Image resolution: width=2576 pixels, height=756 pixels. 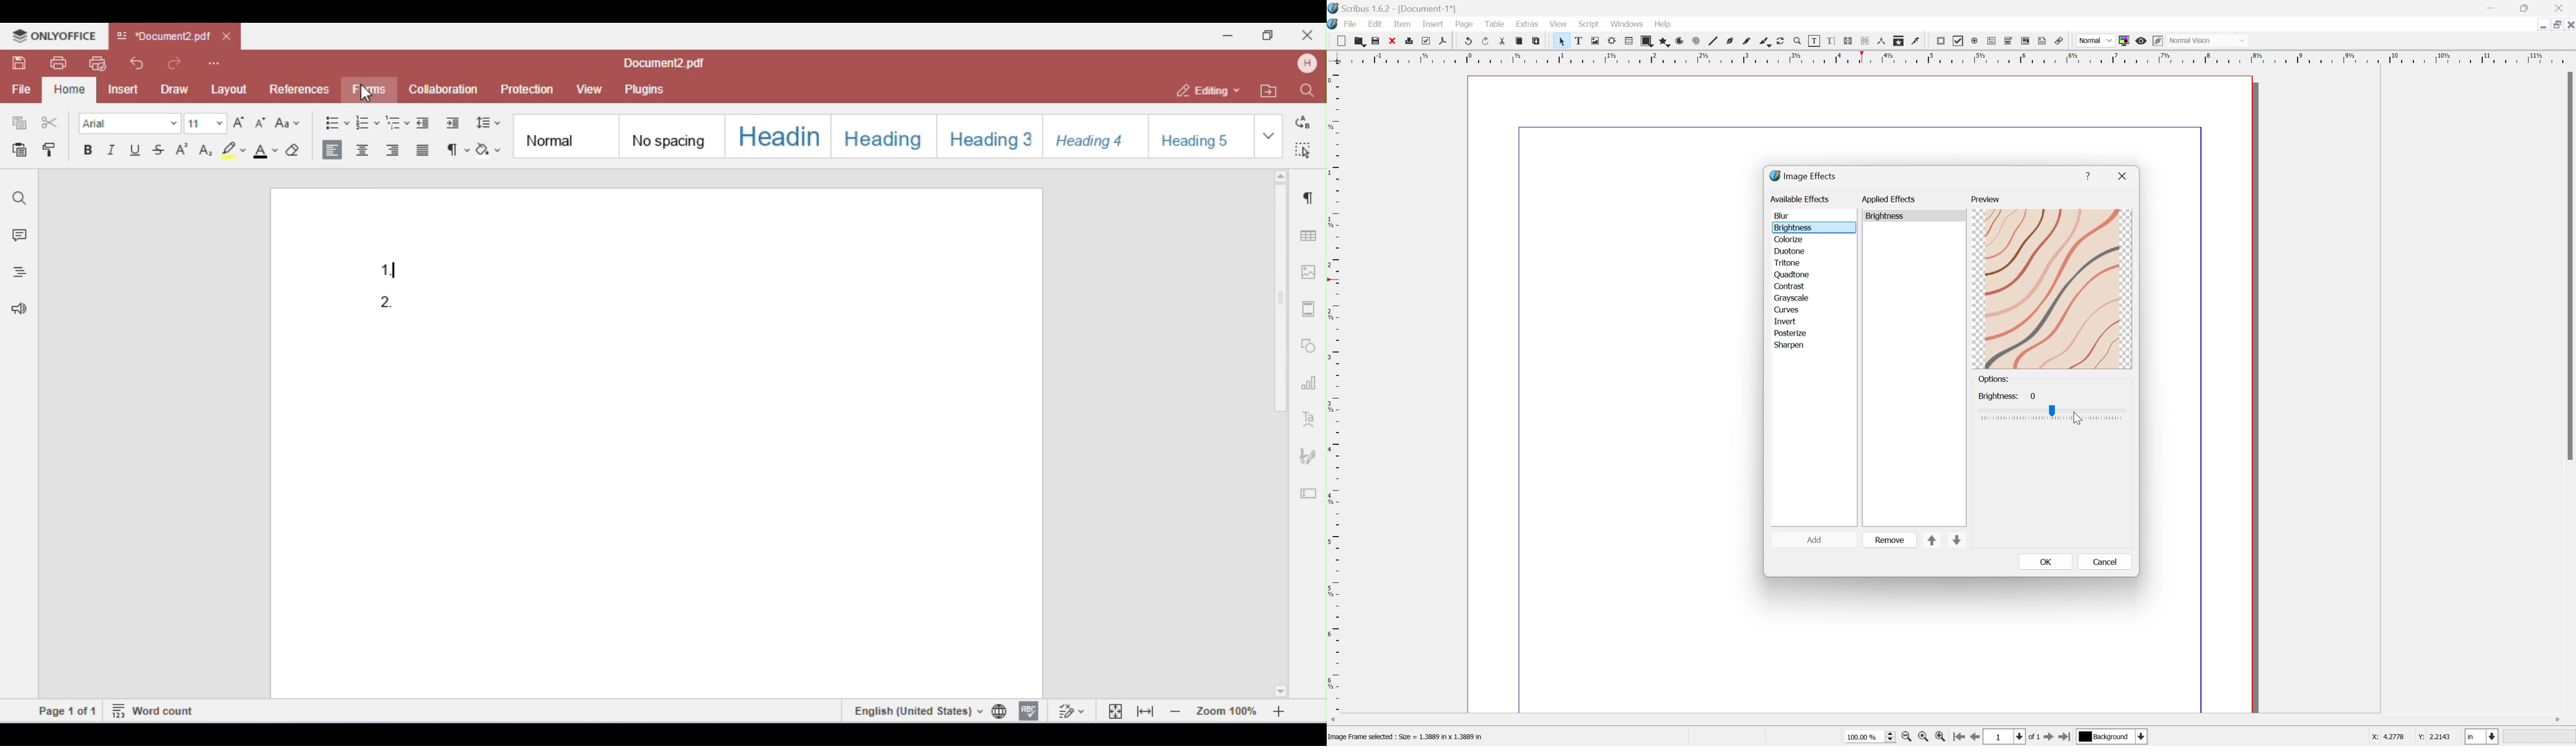 What do you see at coordinates (1494, 23) in the screenshot?
I see `Table` at bounding box center [1494, 23].